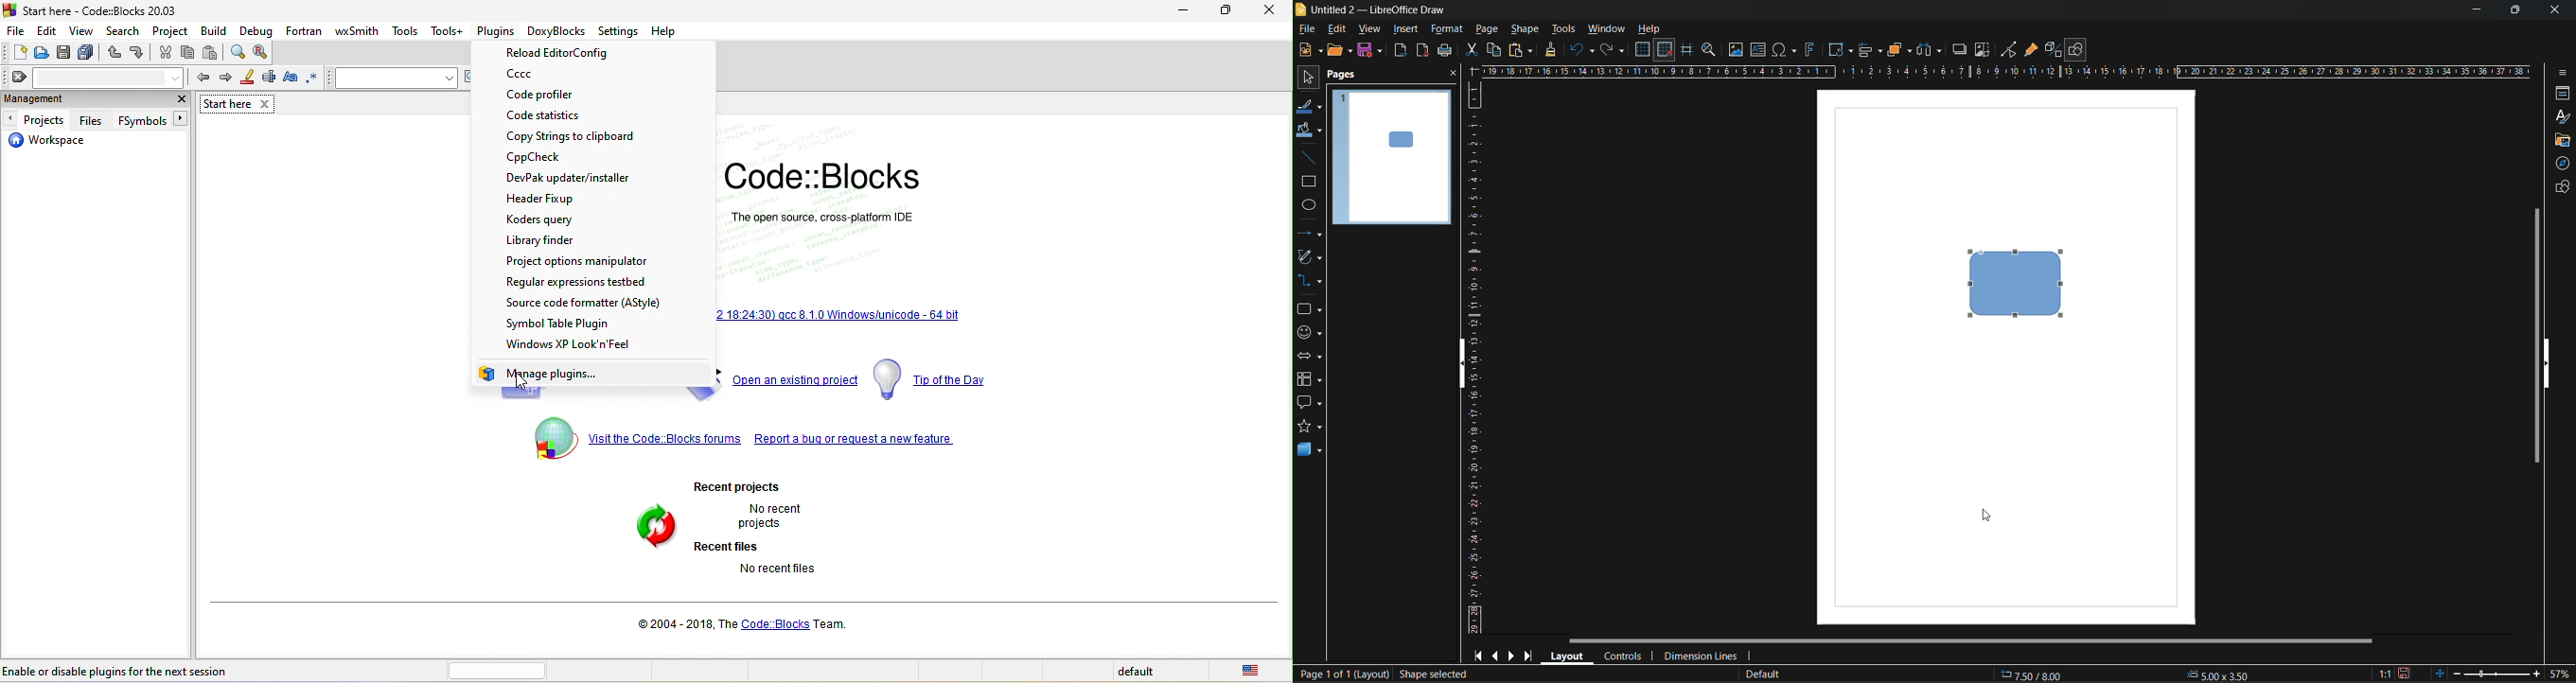 The width and height of the screenshot is (2576, 700). Describe the element at coordinates (1464, 367) in the screenshot. I see `hide` at that location.